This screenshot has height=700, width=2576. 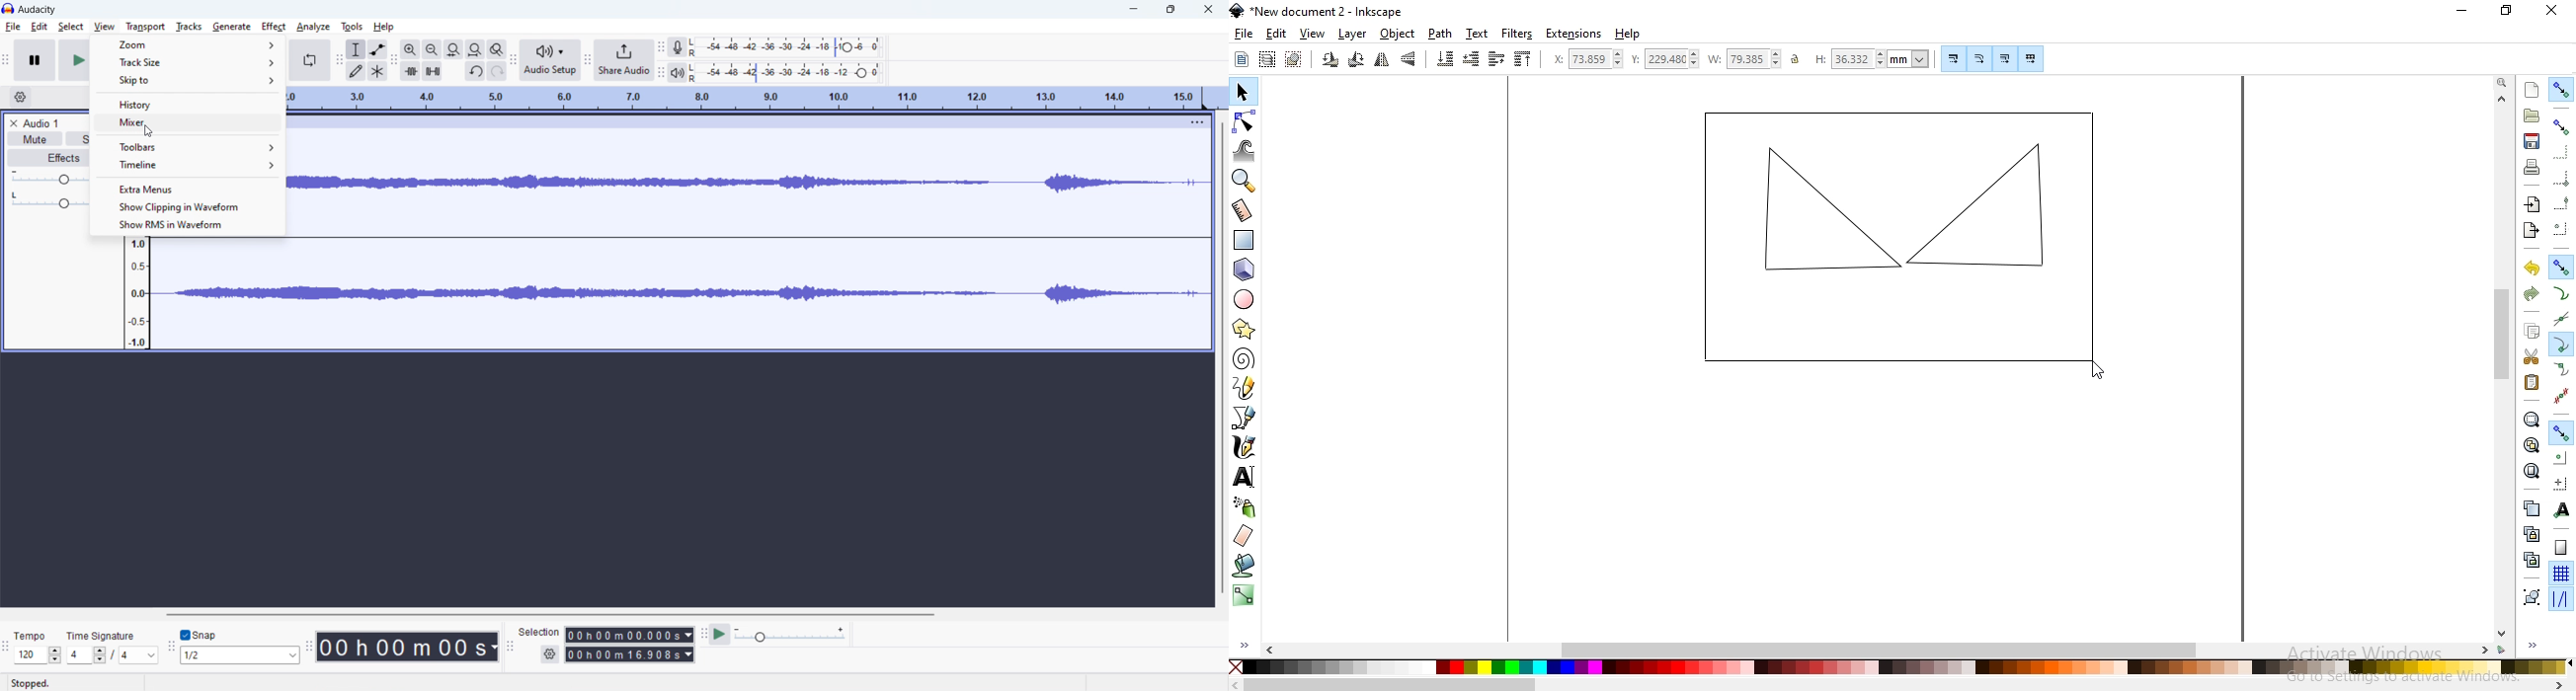 I want to click on pan: center, so click(x=47, y=202).